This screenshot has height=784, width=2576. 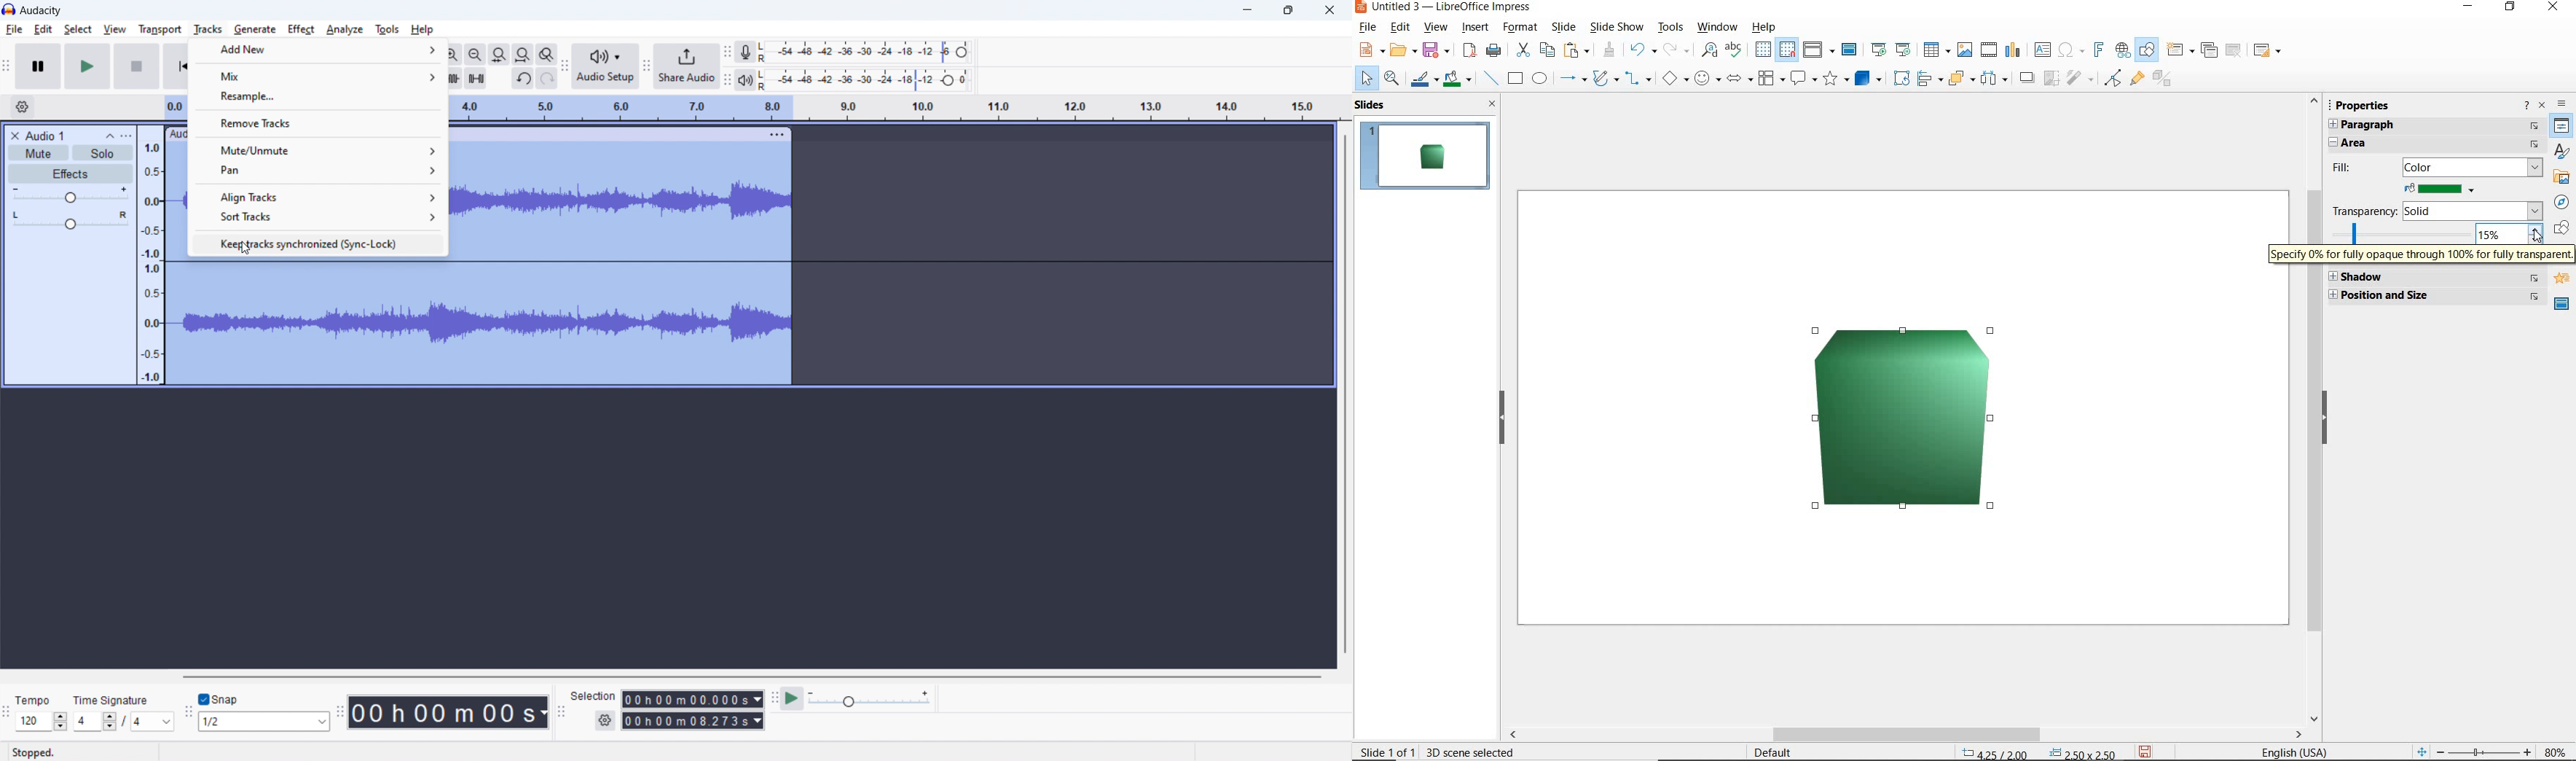 I want to click on SIDEBAR SETTINGS, so click(x=2561, y=104).